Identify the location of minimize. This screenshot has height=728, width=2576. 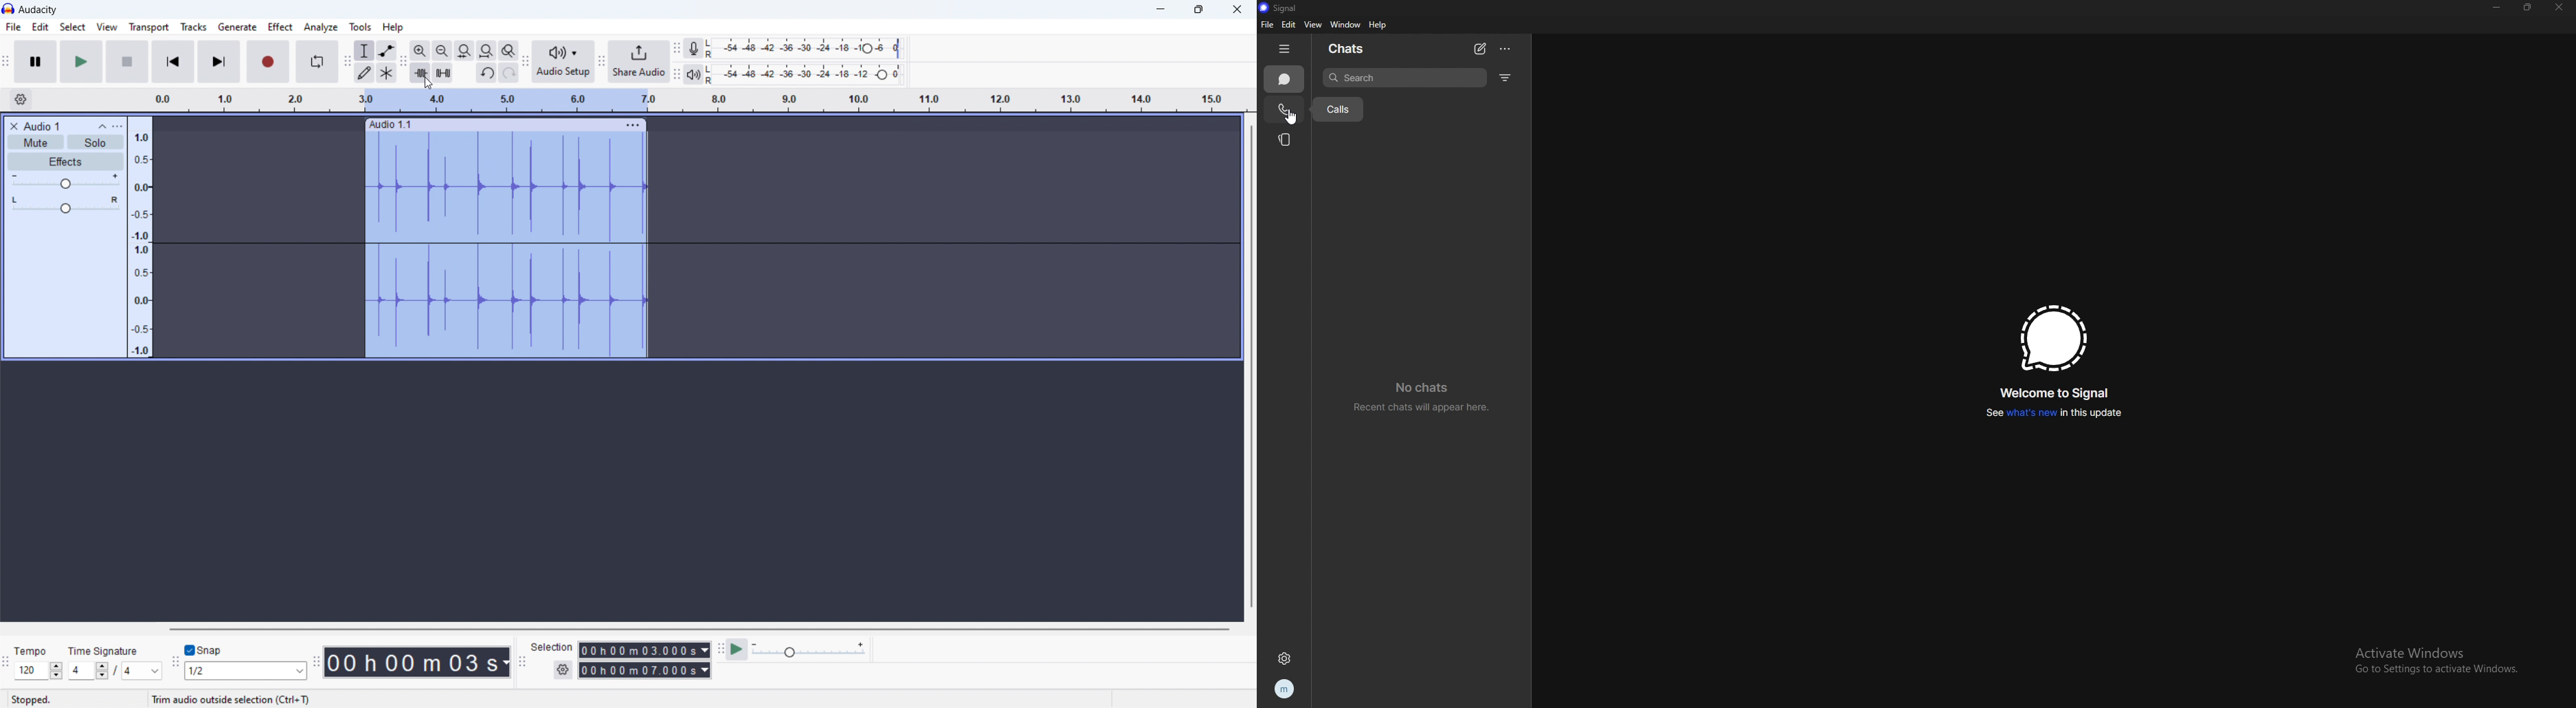
(1161, 10).